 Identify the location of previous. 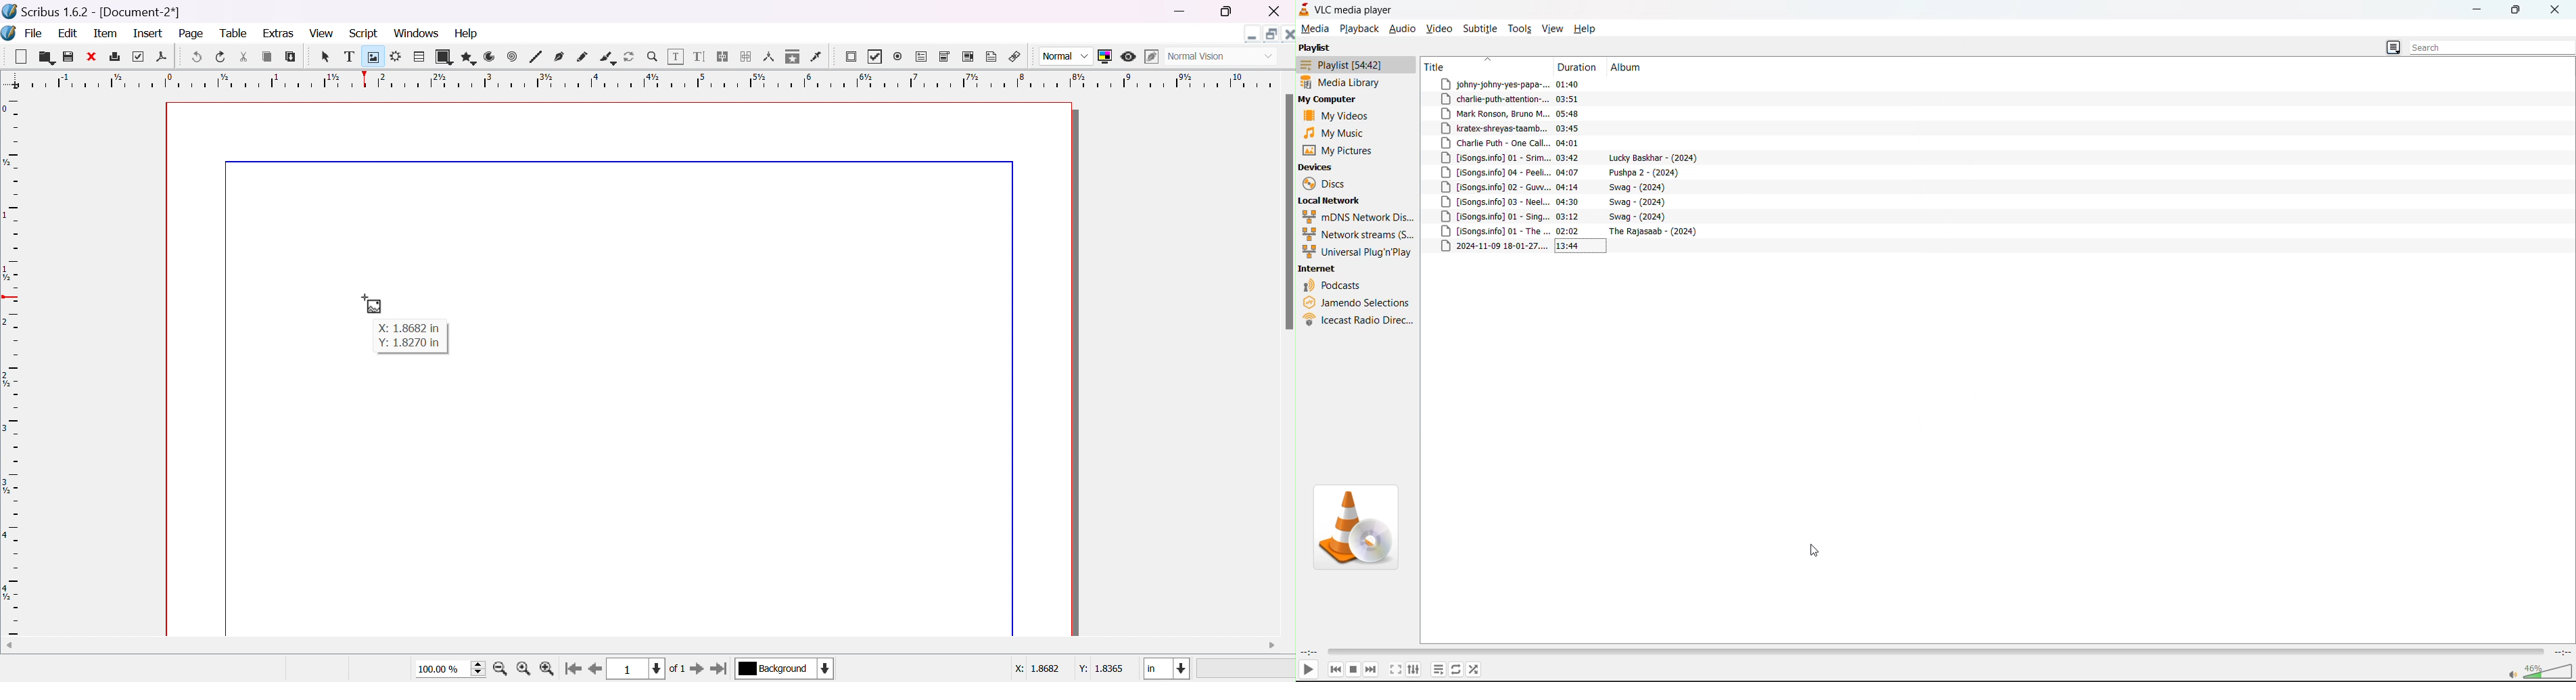
(1334, 667).